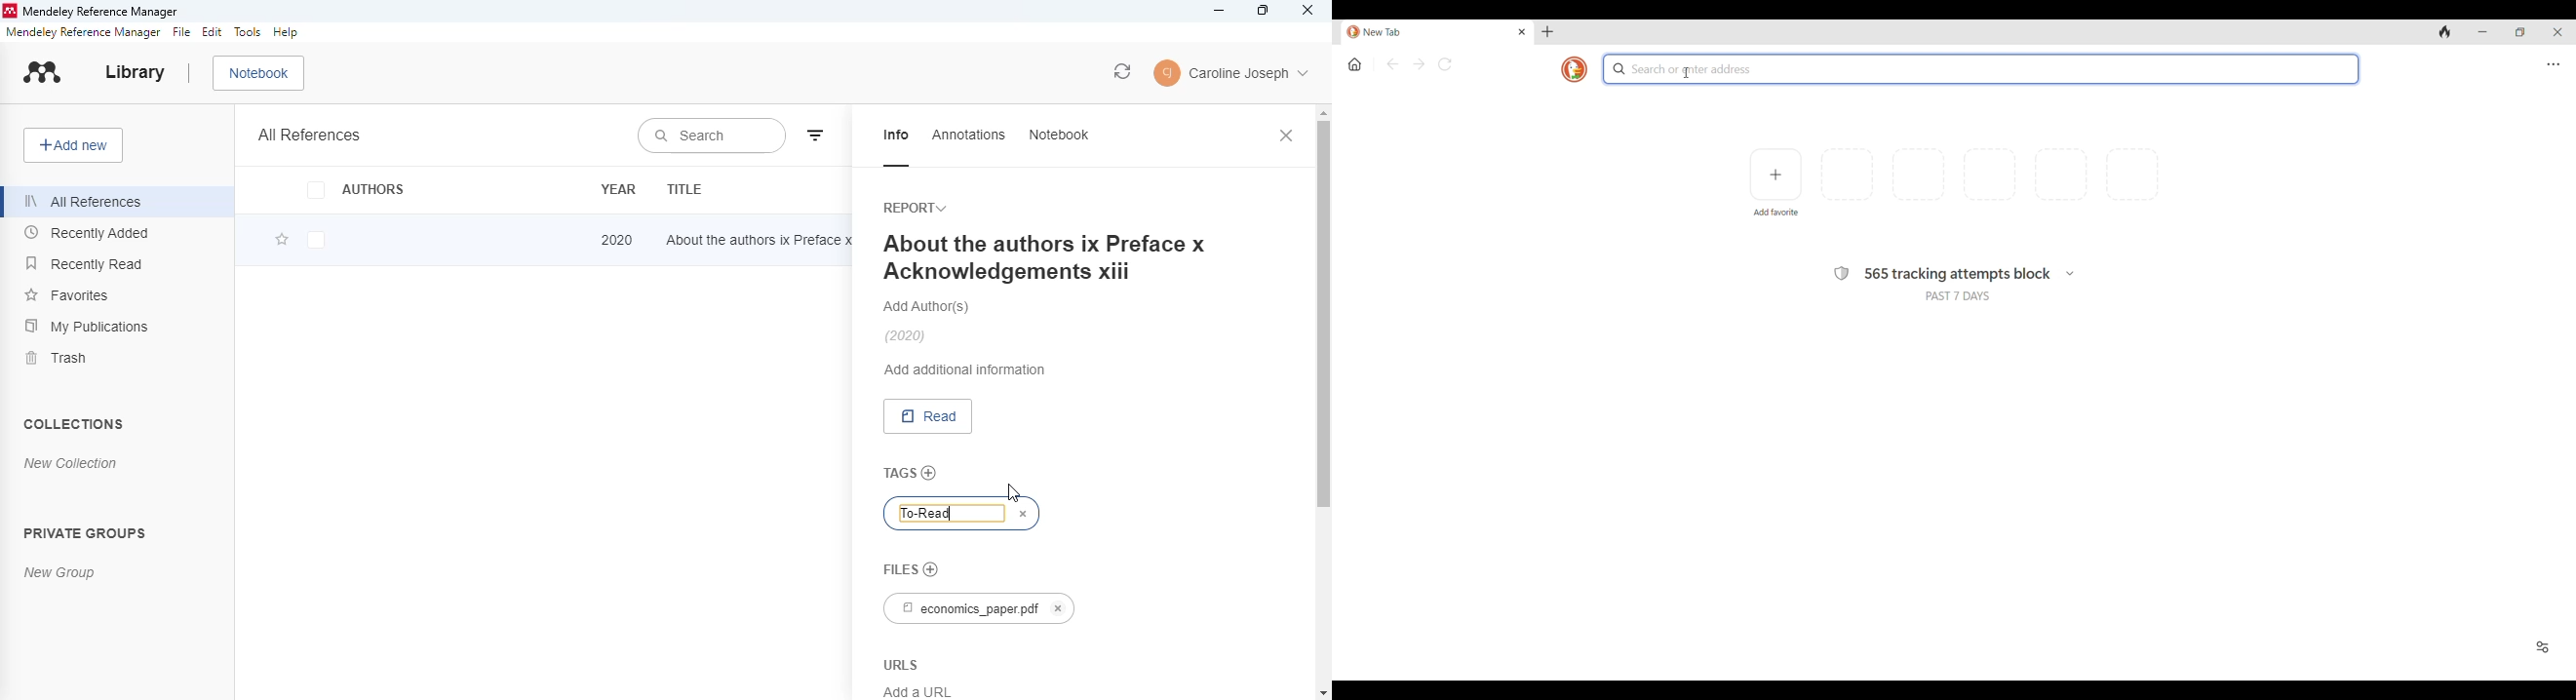  Describe the element at coordinates (930, 568) in the screenshot. I see `no file chosen` at that location.